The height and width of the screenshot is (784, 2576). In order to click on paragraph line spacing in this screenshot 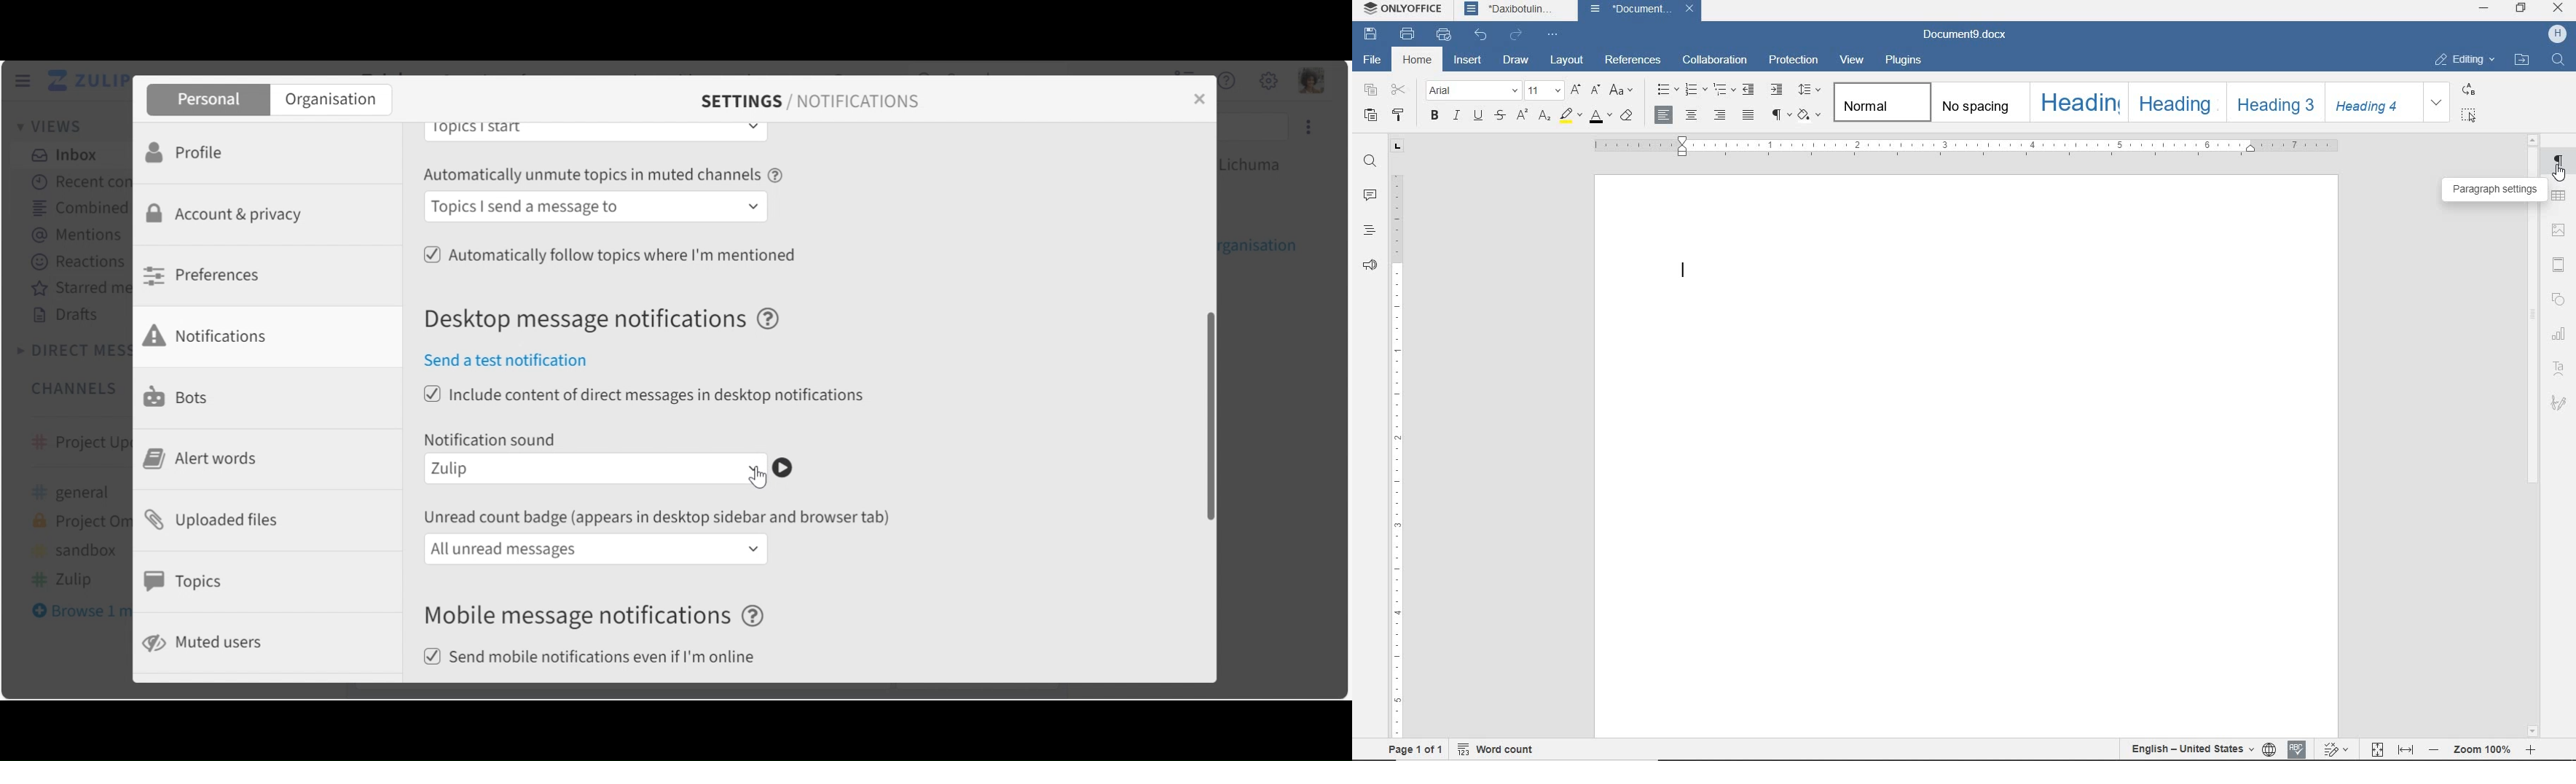, I will do `click(1808, 91)`.